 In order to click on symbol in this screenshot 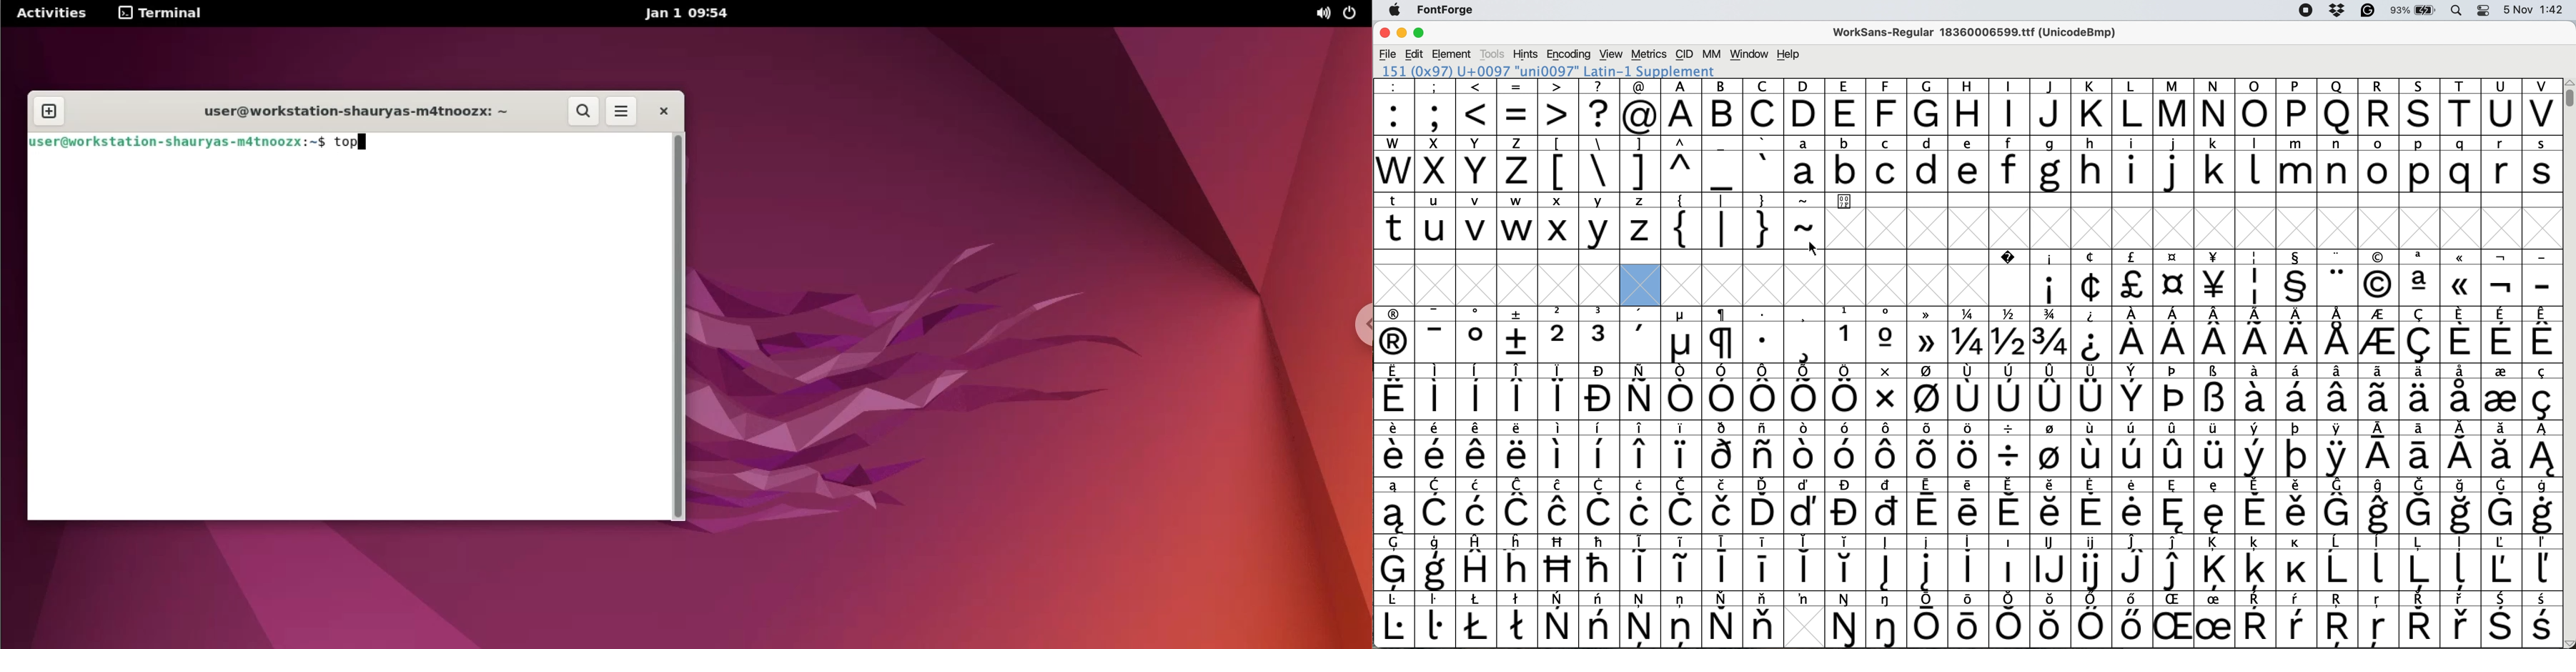, I will do `click(2502, 620)`.